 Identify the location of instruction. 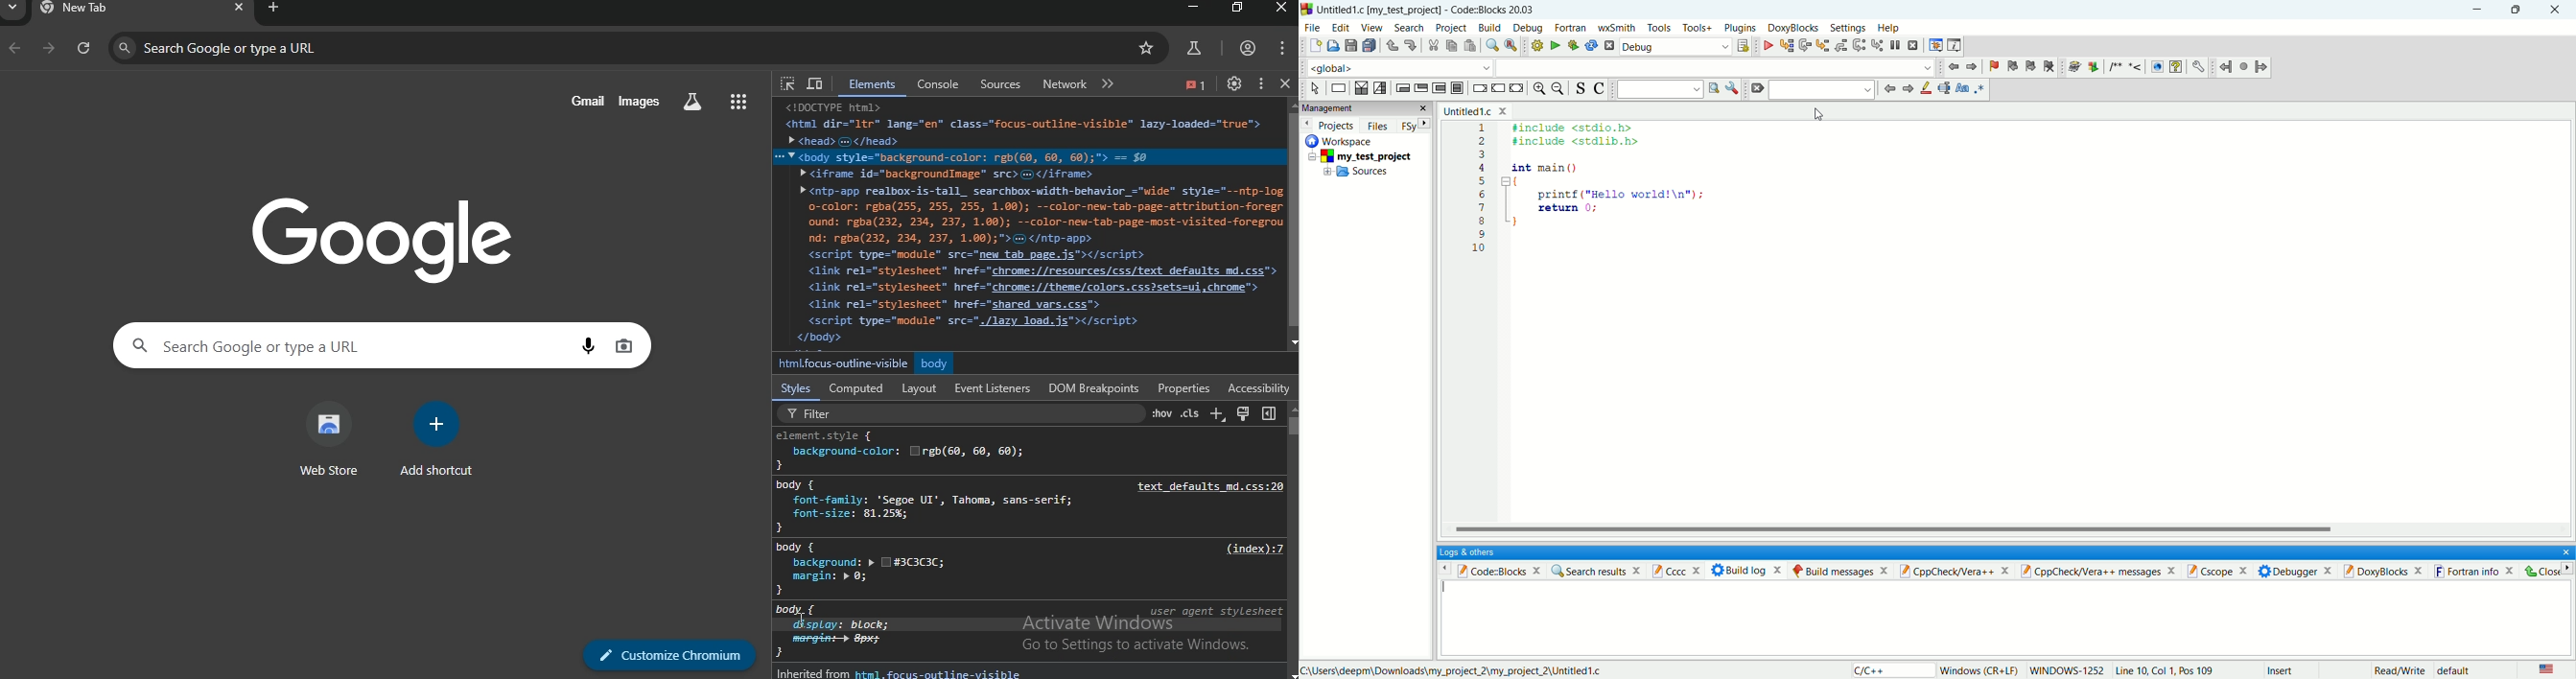
(1337, 88).